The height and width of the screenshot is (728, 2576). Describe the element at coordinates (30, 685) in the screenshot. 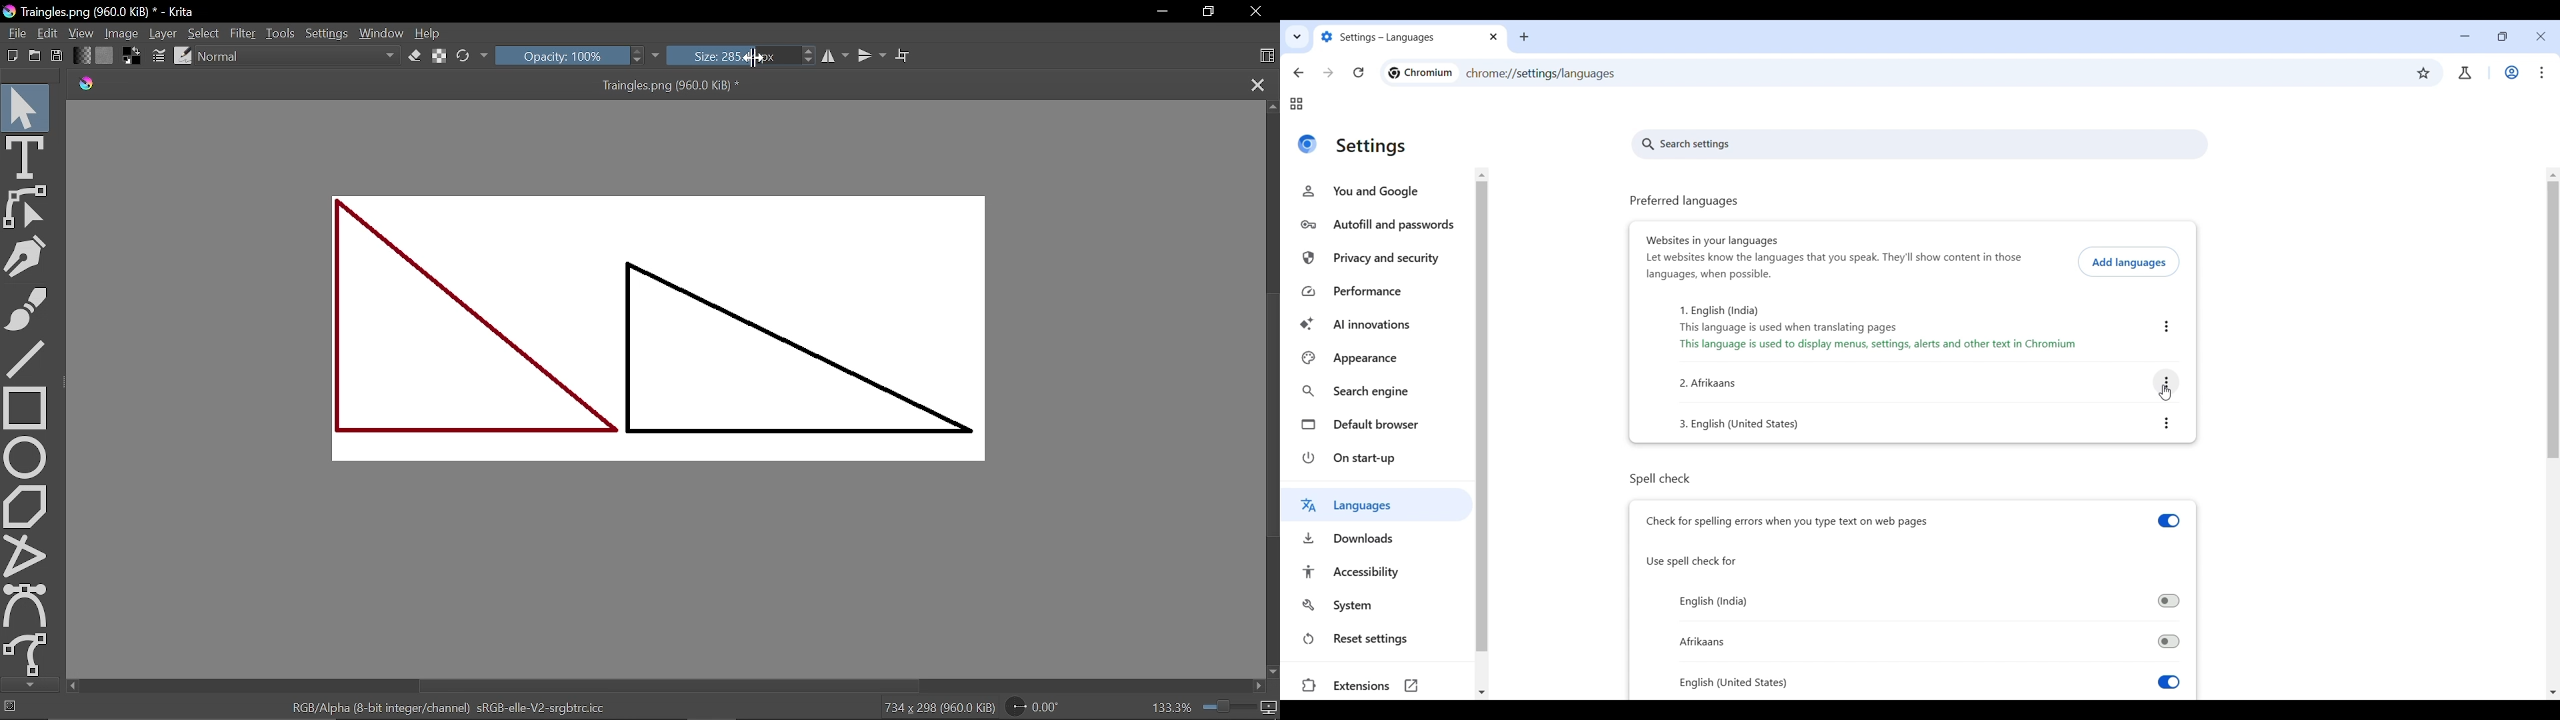

I see `Move down` at that location.